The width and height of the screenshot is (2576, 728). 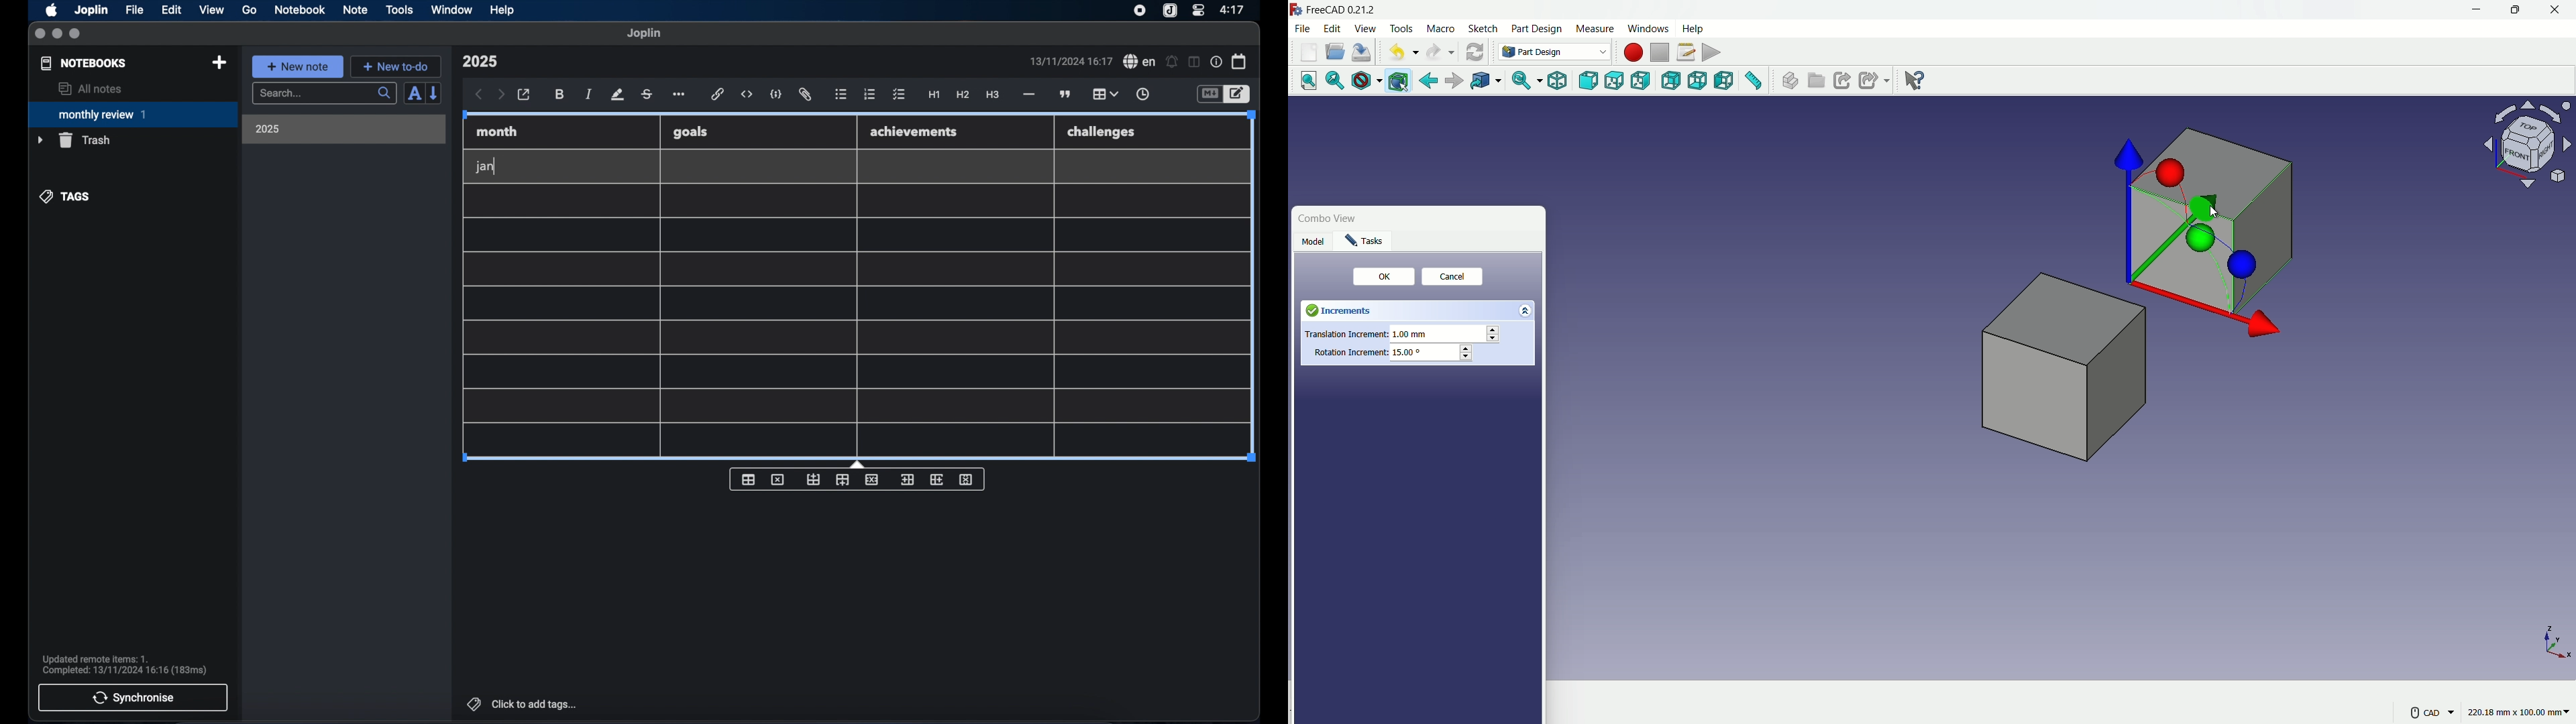 What do you see at coordinates (869, 94) in the screenshot?
I see `numbered list` at bounding box center [869, 94].